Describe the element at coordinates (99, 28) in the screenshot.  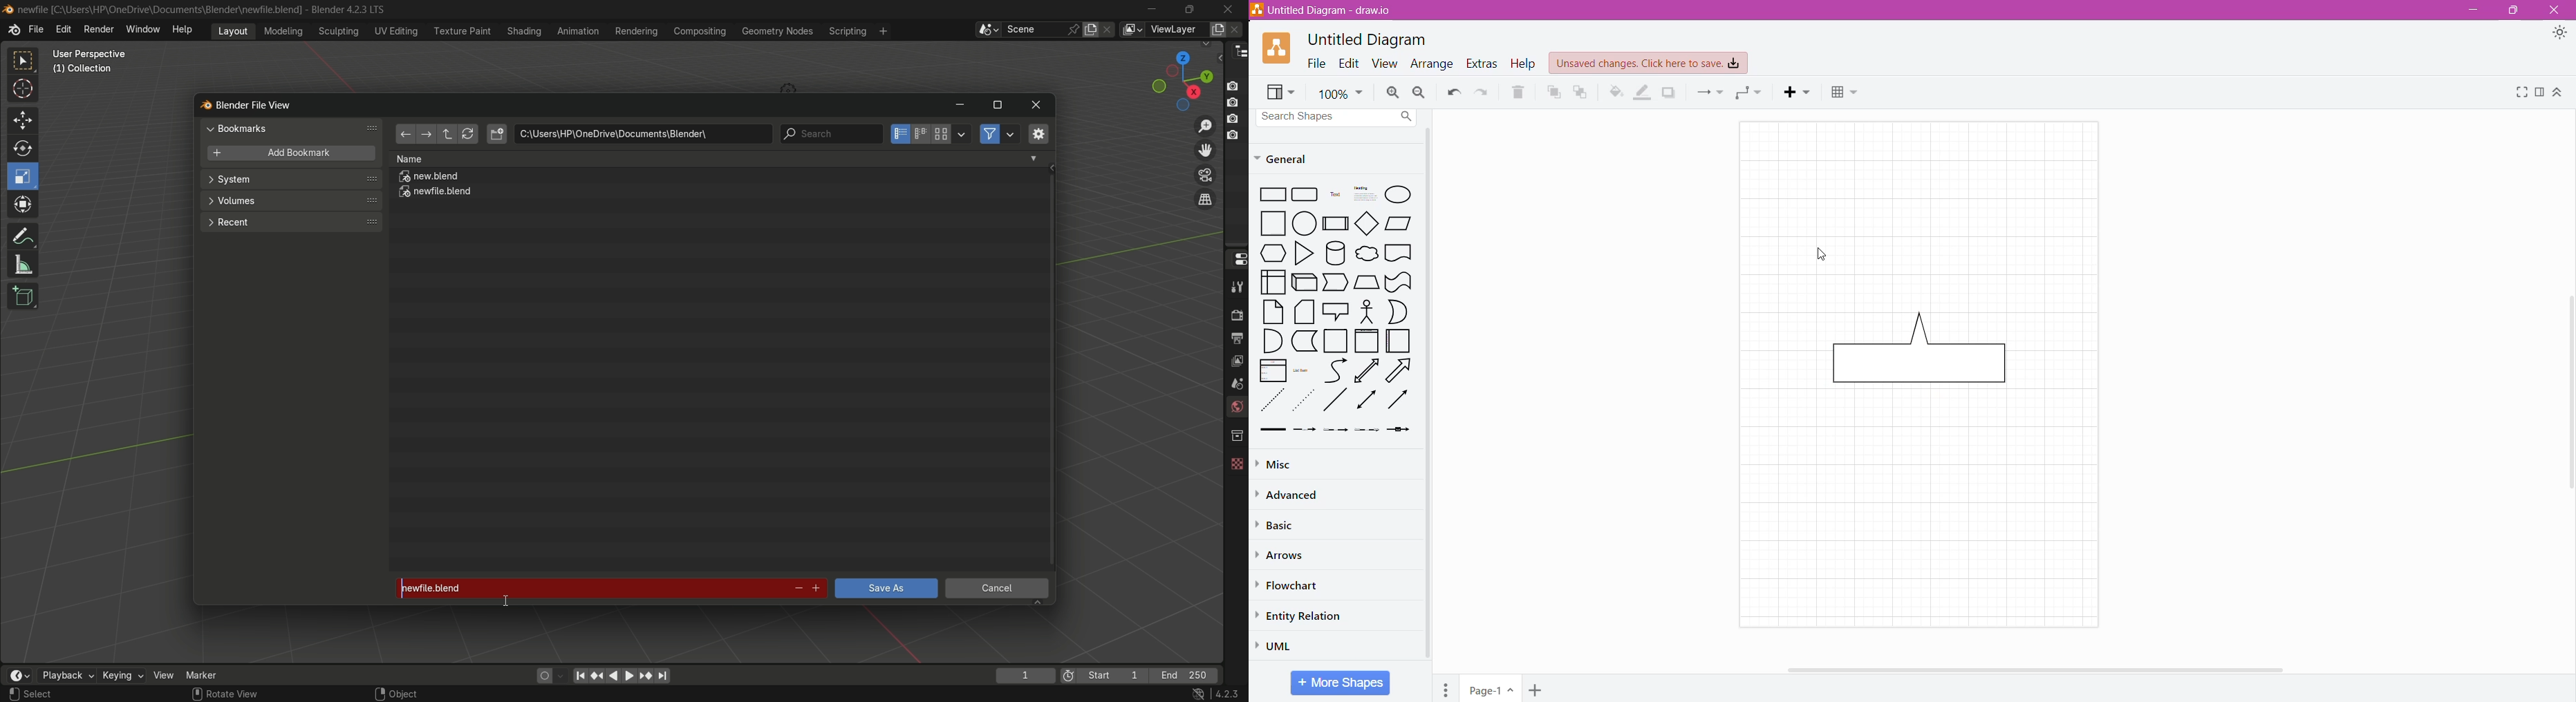
I see `render menu` at that location.